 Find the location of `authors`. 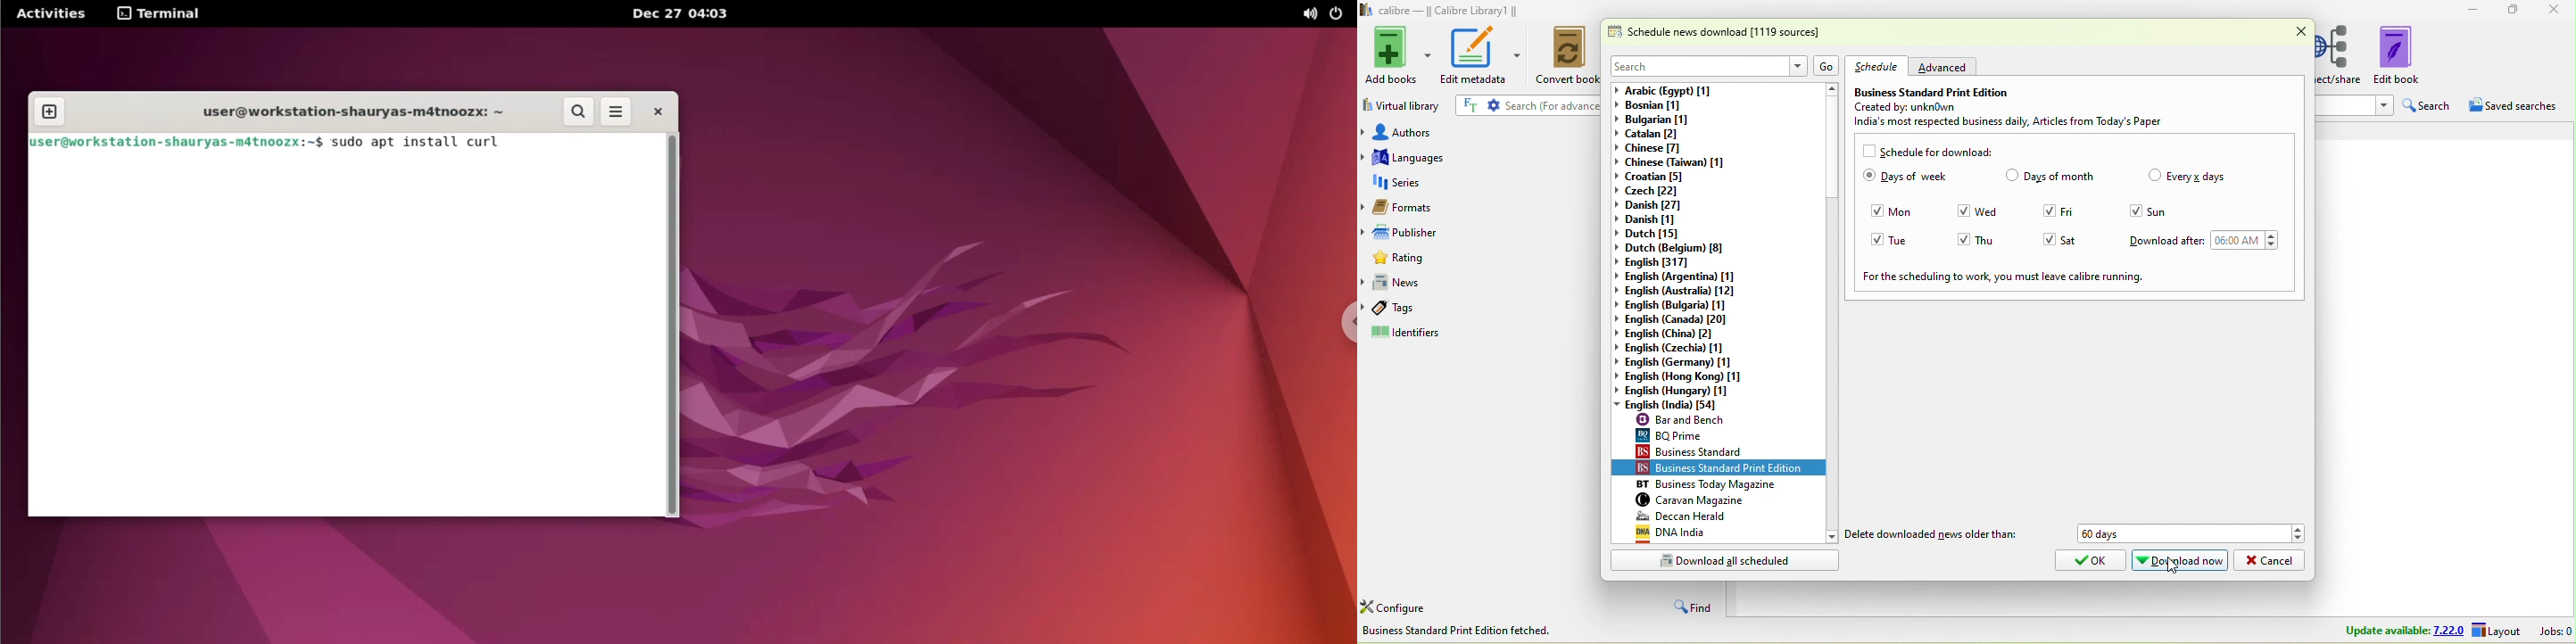

authors is located at coordinates (1482, 130).